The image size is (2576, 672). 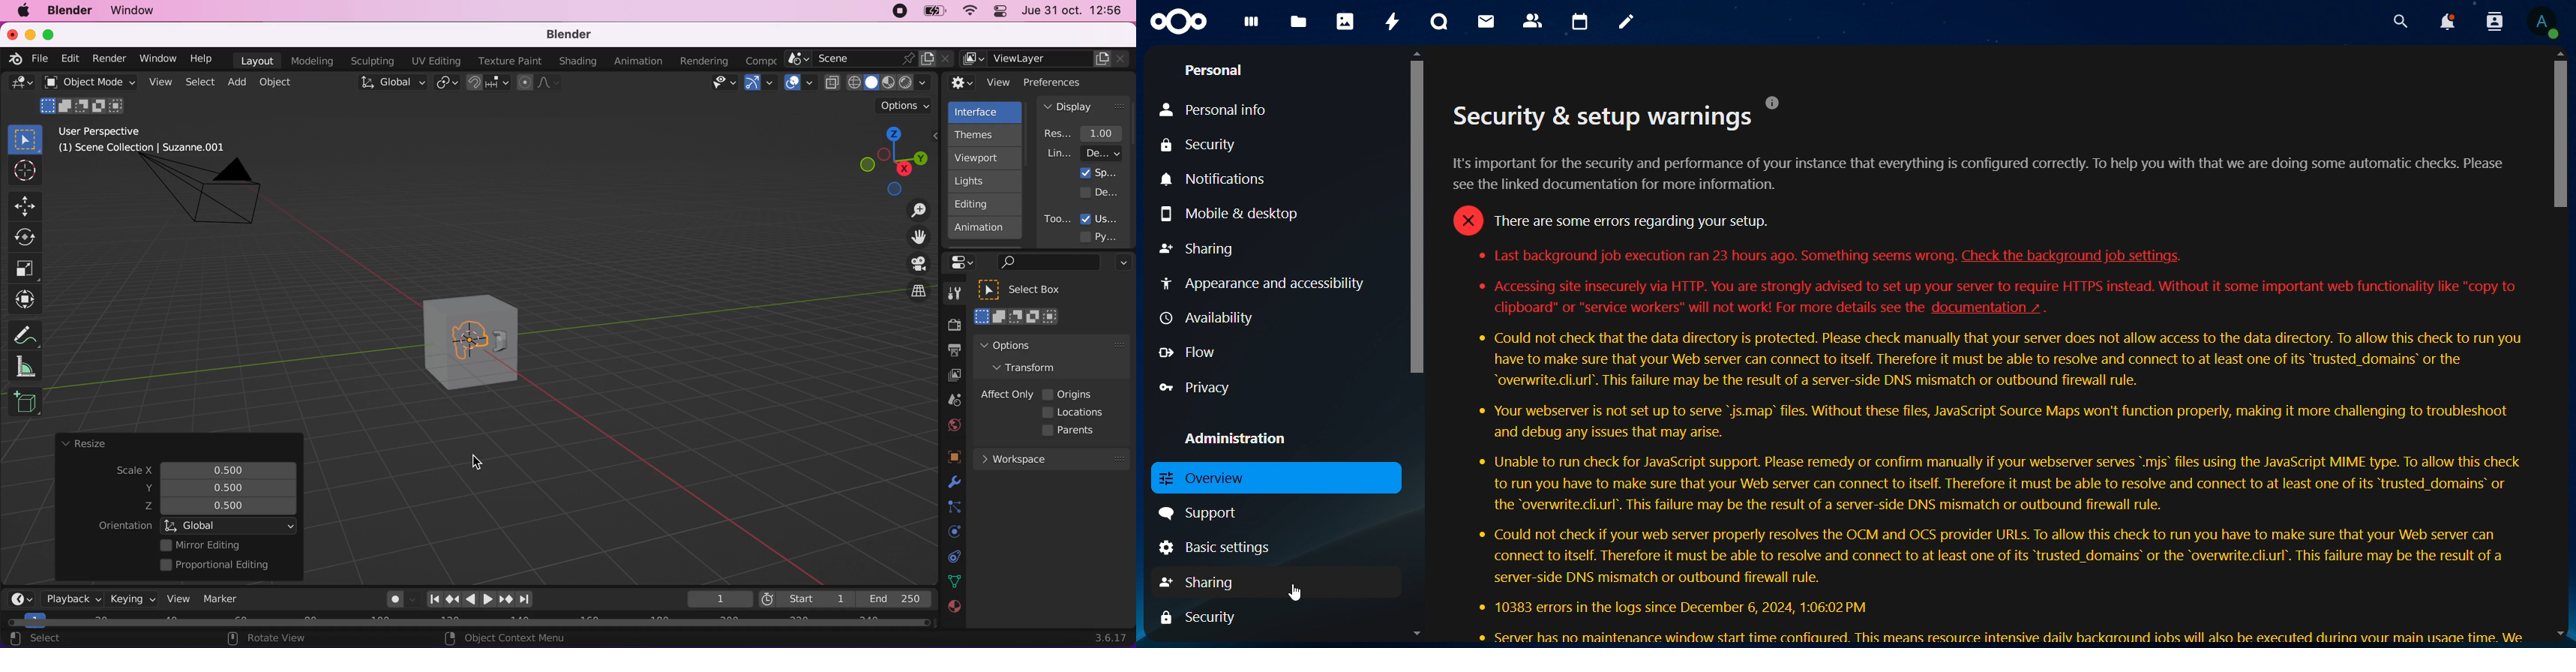 What do you see at coordinates (109, 59) in the screenshot?
I see `render` at bounding box center [109, 59].